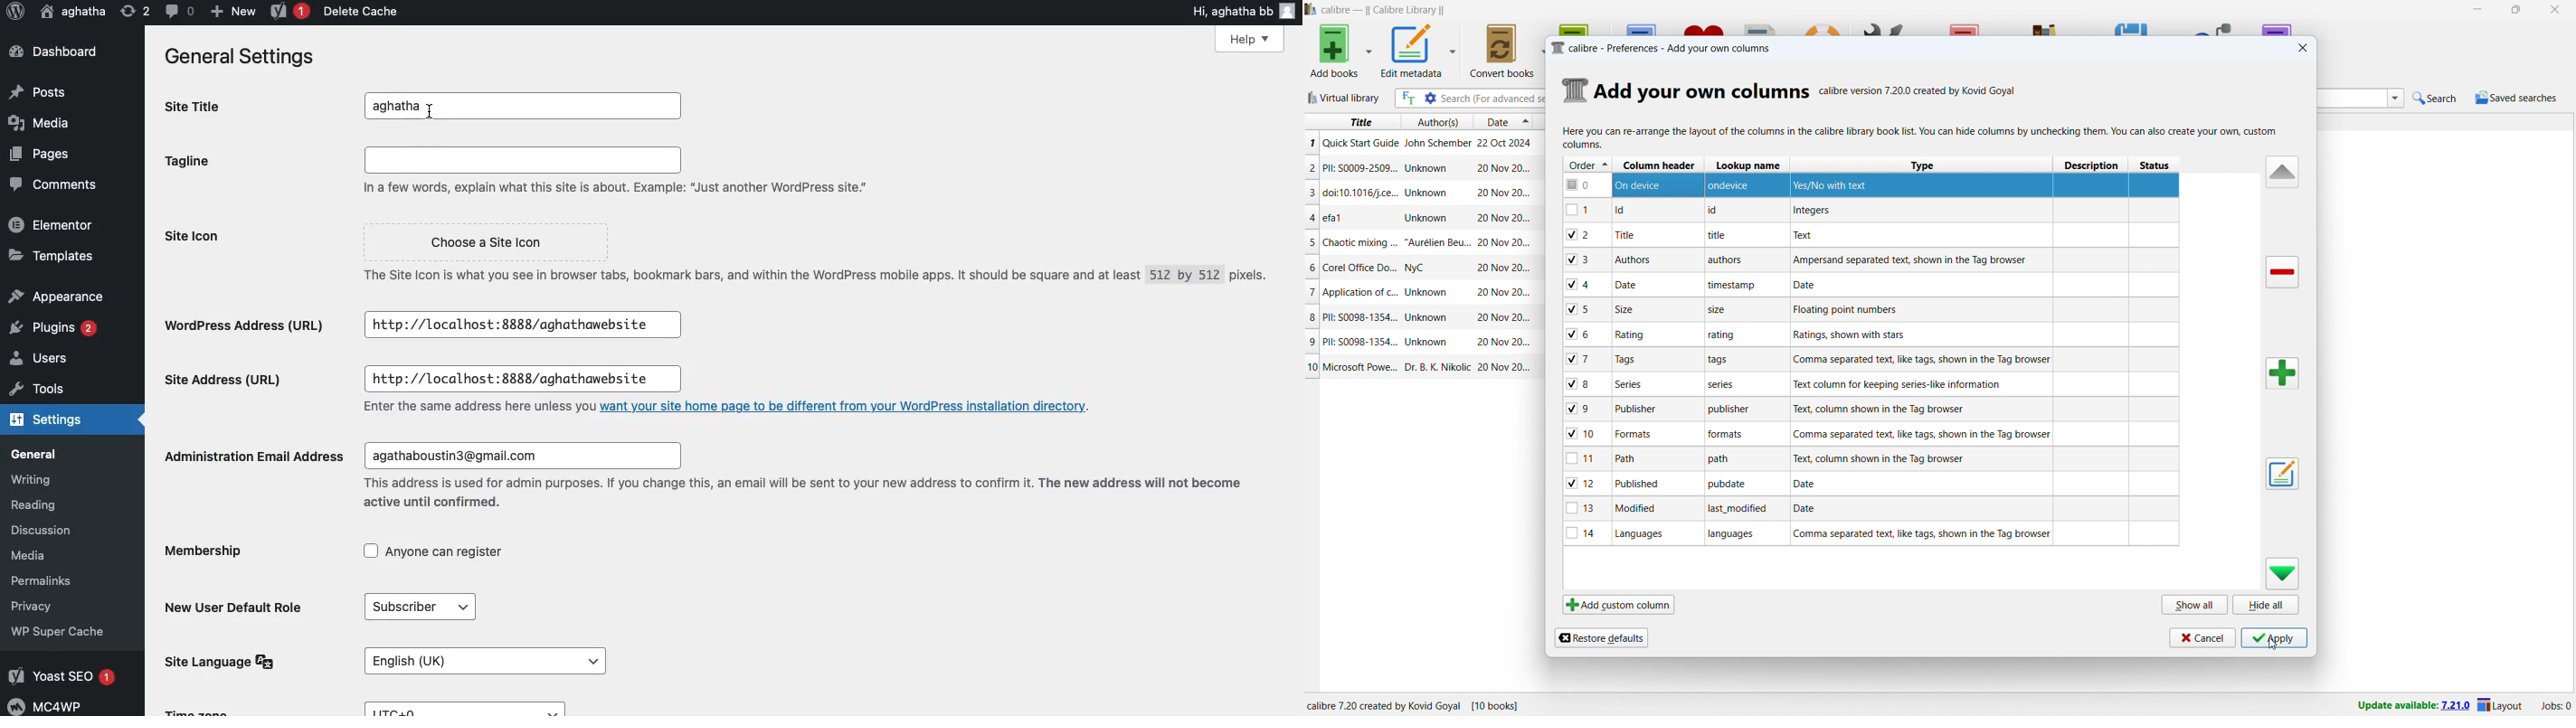 Image resolution: width=2576 pixels, height=728 pixels. I want to click on version details, so click(1920, 93).